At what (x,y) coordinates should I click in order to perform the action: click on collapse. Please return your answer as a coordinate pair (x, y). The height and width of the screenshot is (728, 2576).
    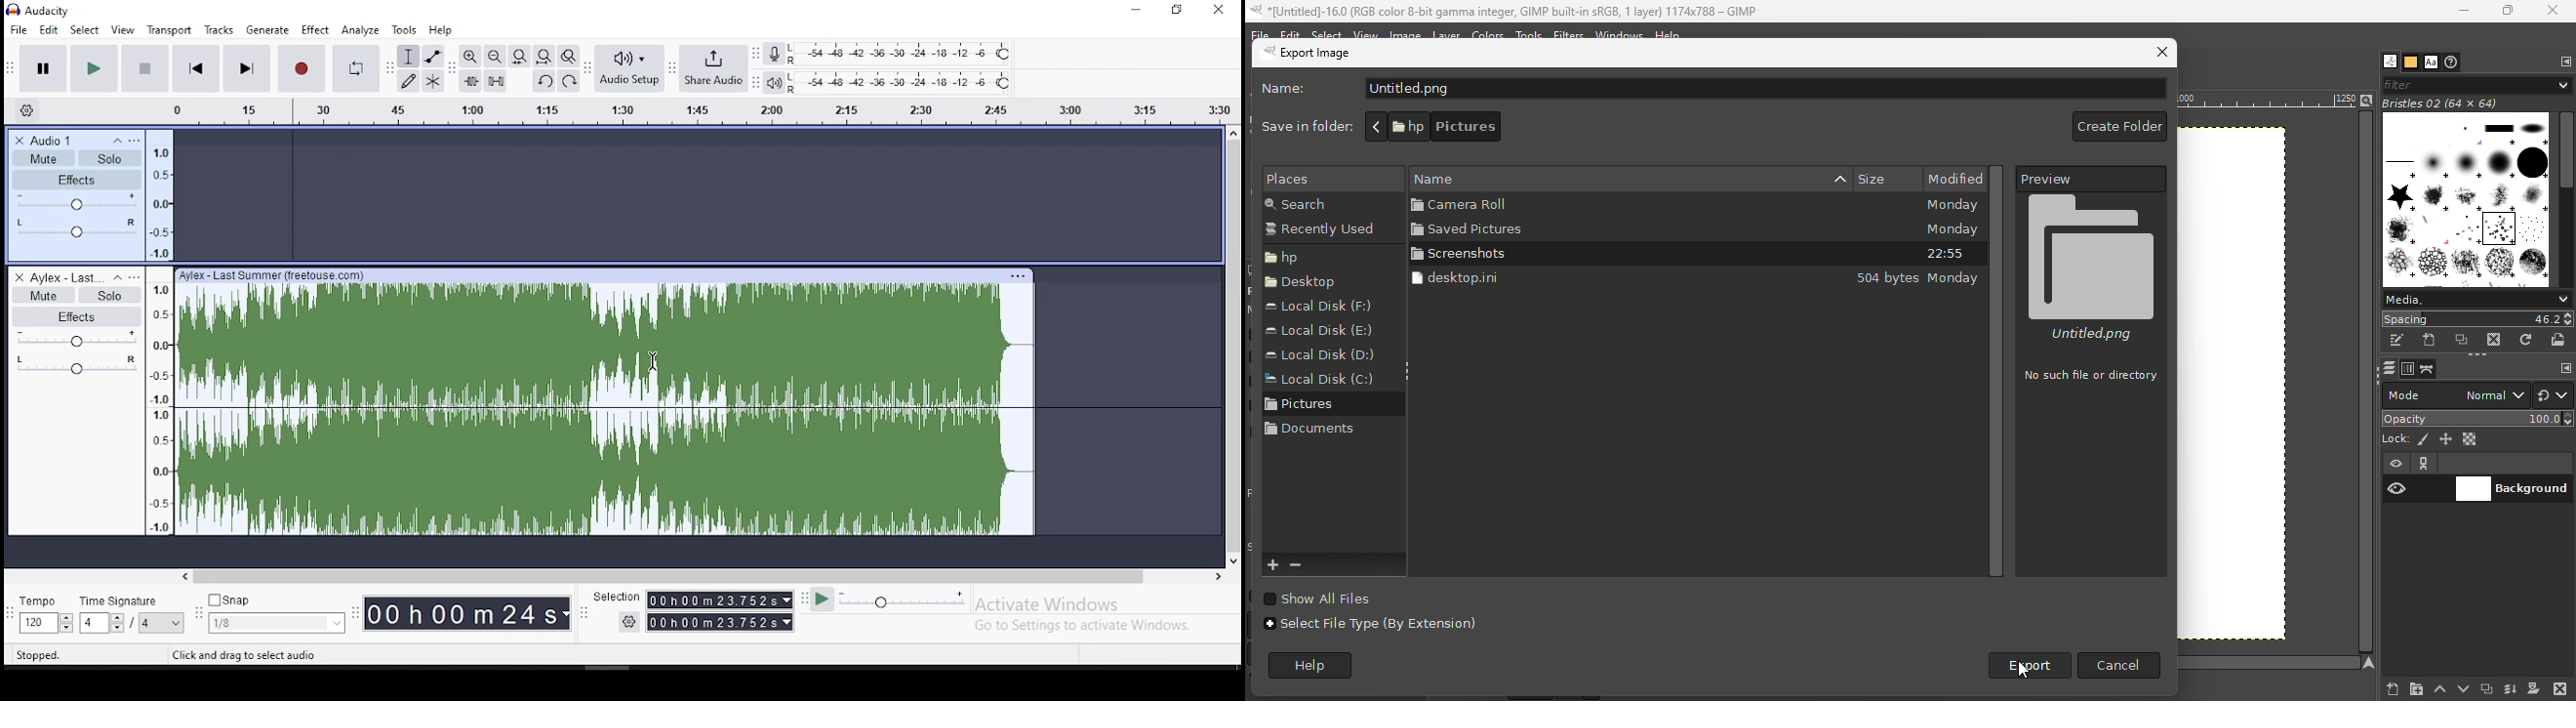
    Looking at the image, I should click on (118, 278).